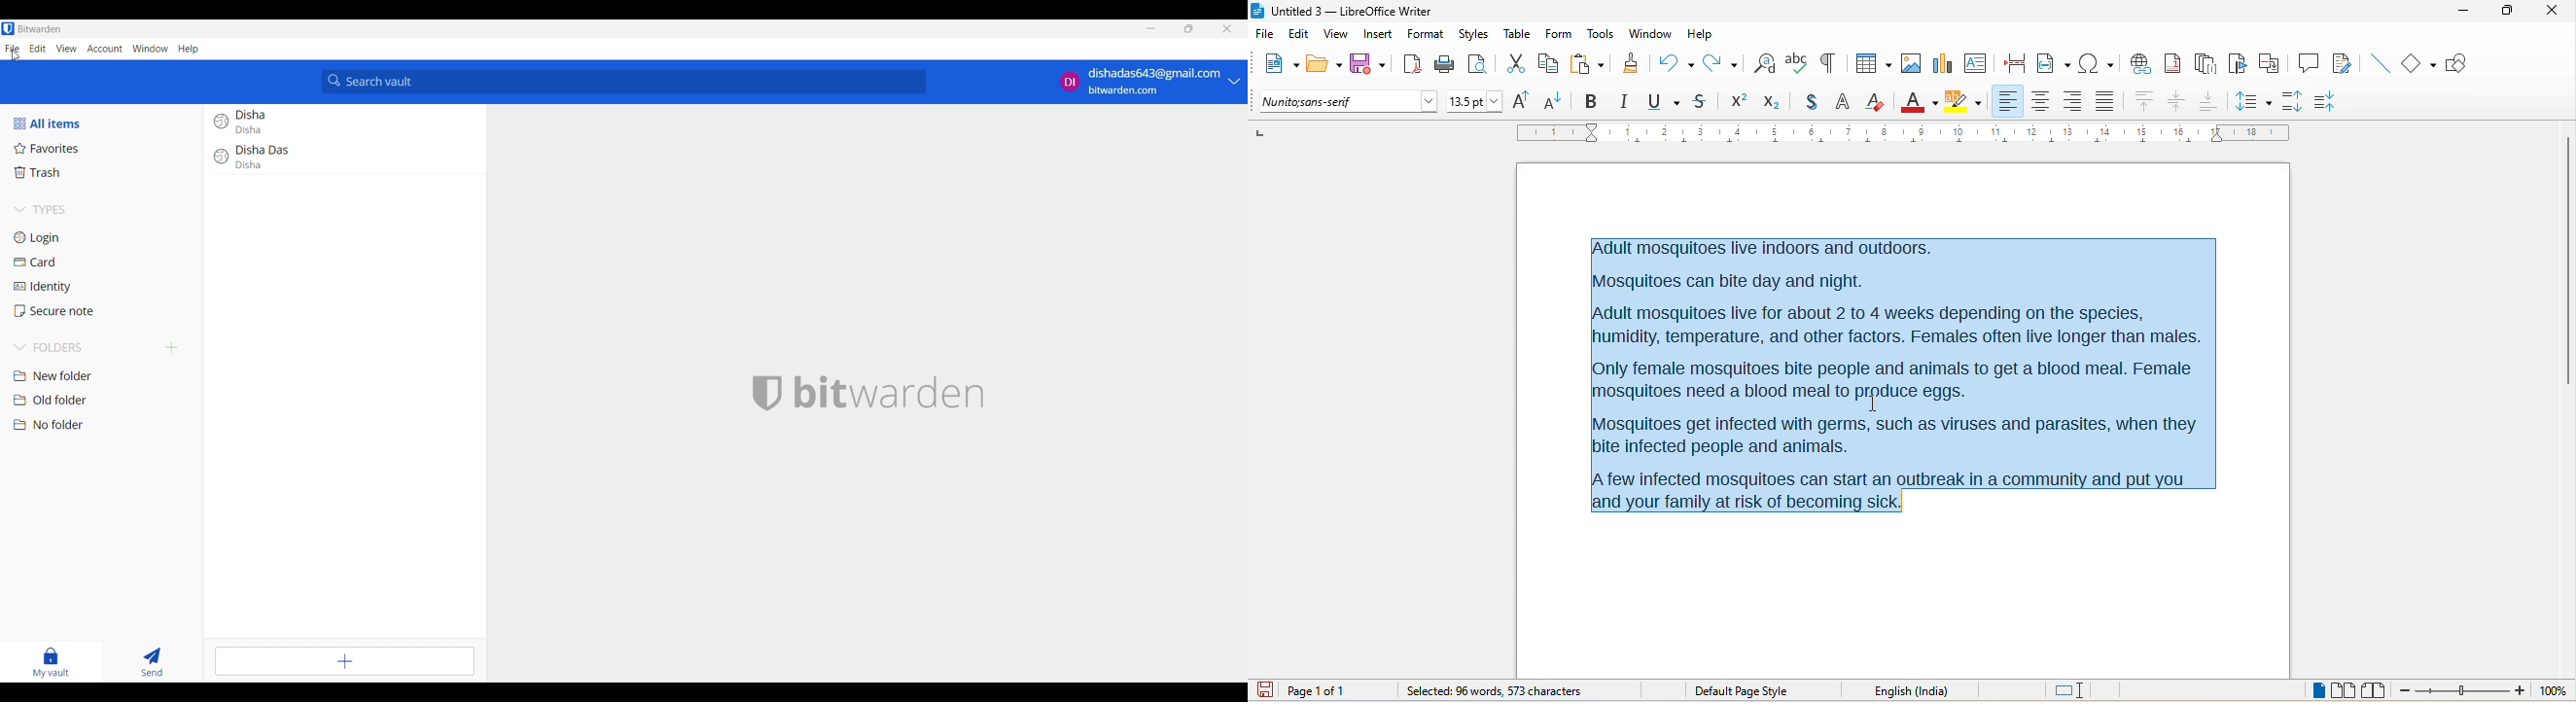 This screenshot has width=2576, height=728. Describe the element at coordinates (2379, 62) in the screenshot. I see `insert line` at that location.